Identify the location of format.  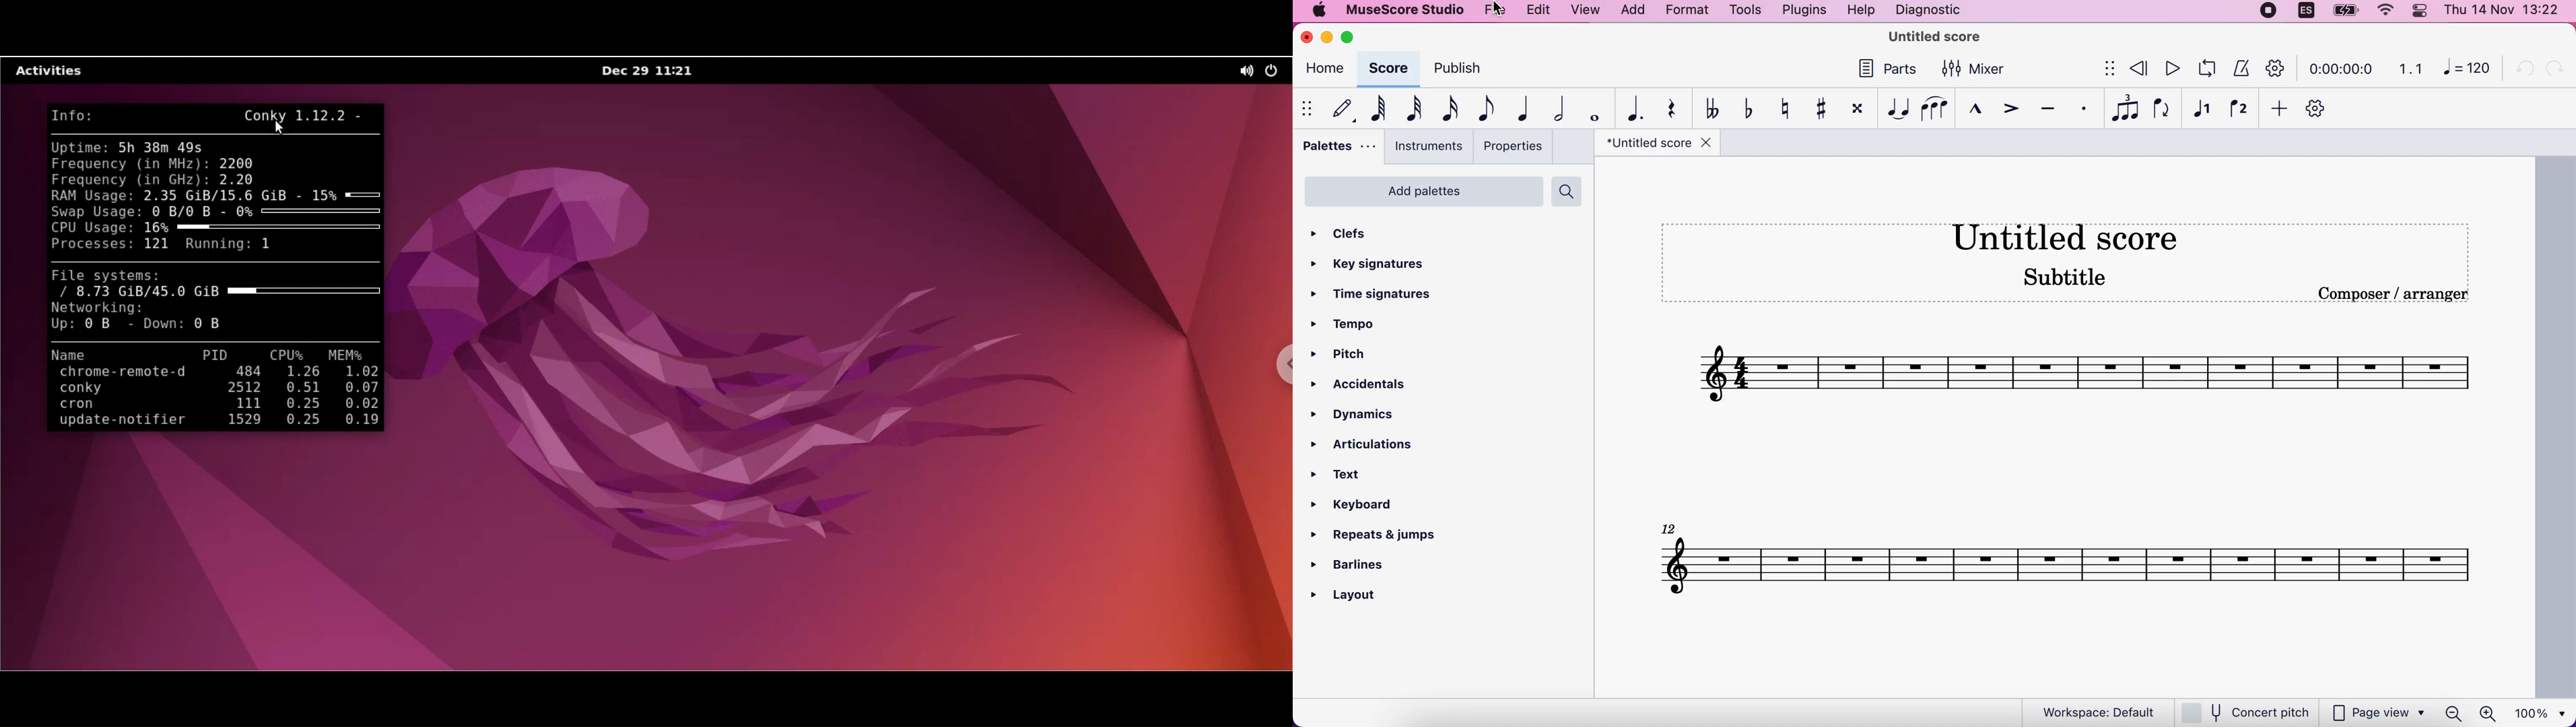
(1688, 12).